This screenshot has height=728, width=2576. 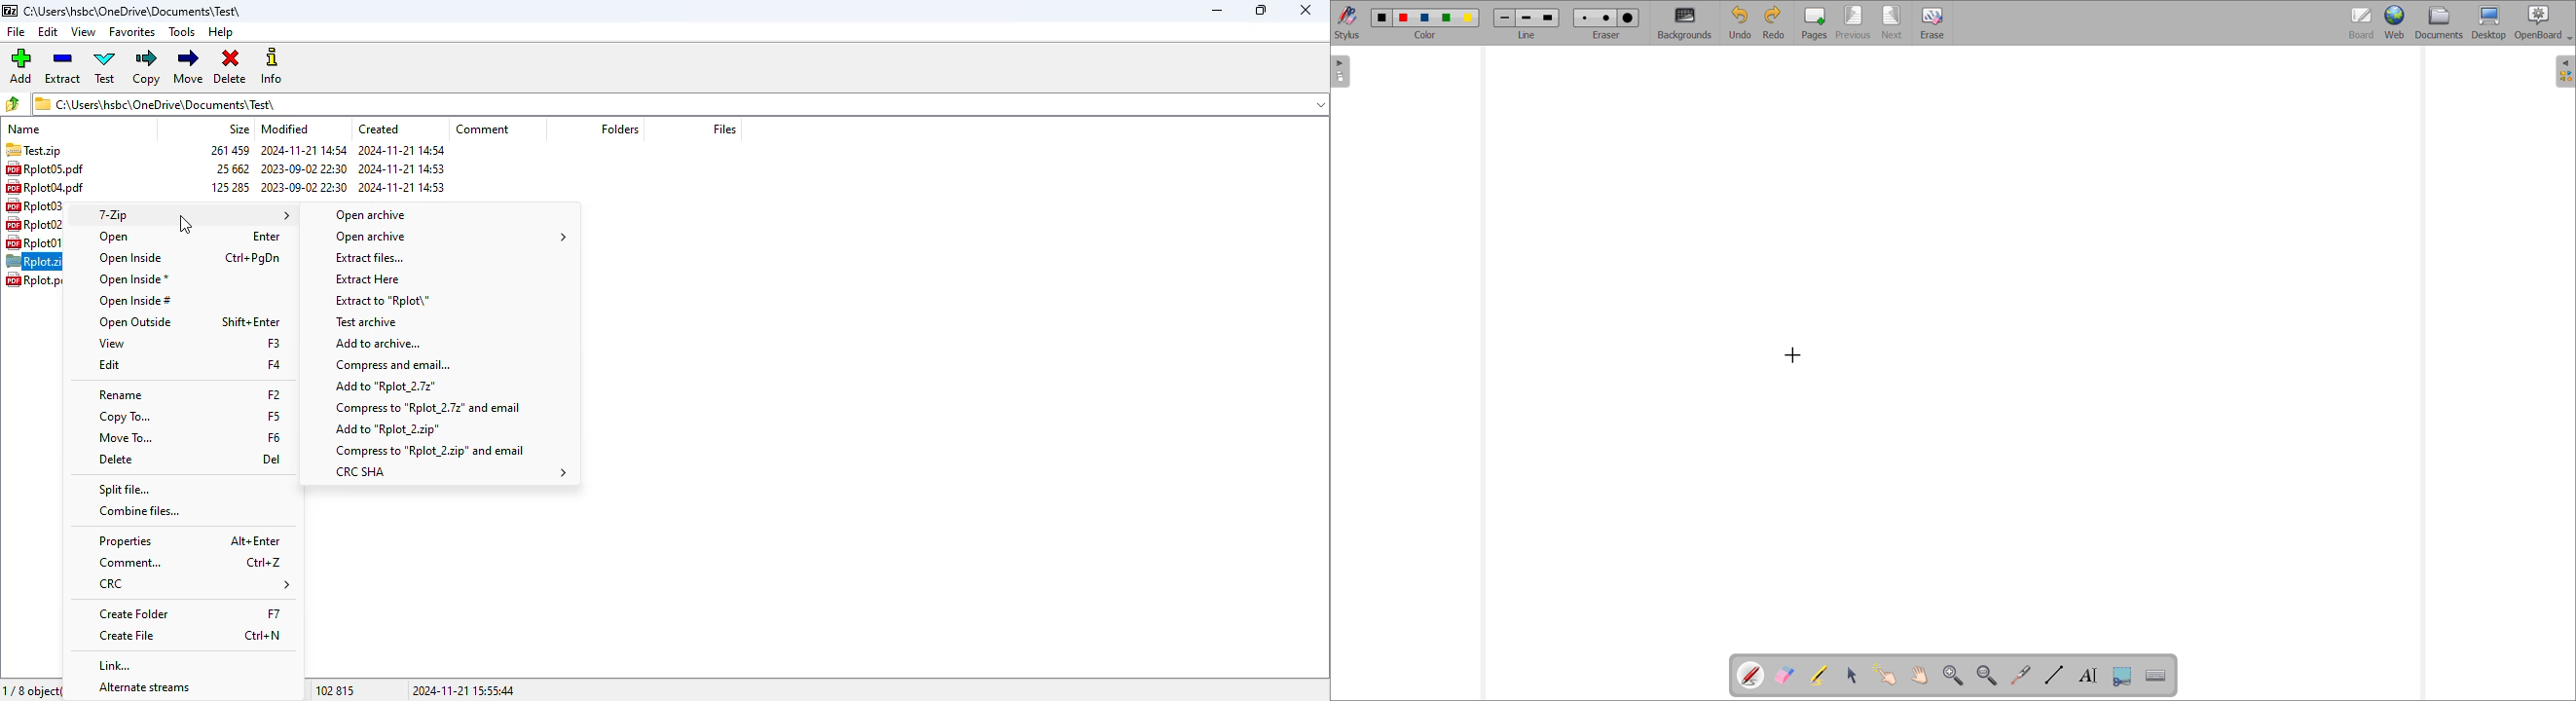 I want to click on edit, so click(x=49, y=32).